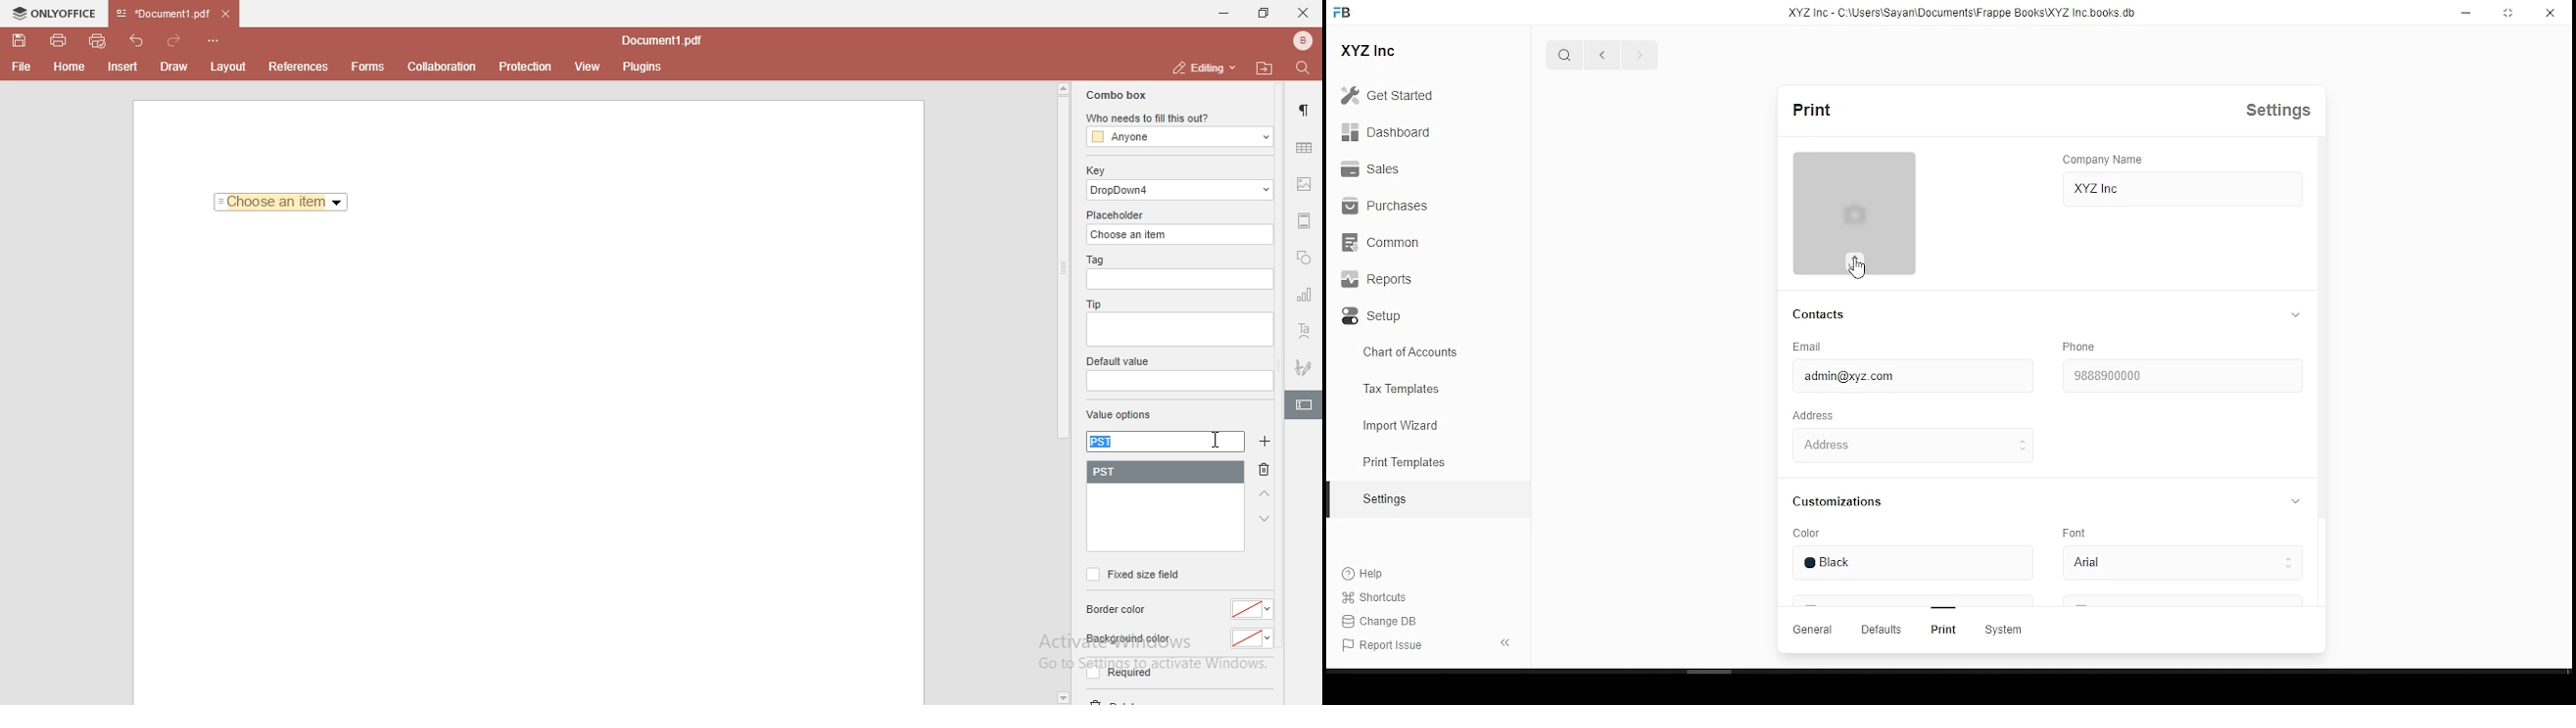 The image size is (2576, 728). What do you see at coordinates (1384, 498) in the screenshot?
I see `Setting` at bounding box center [1384, 498].